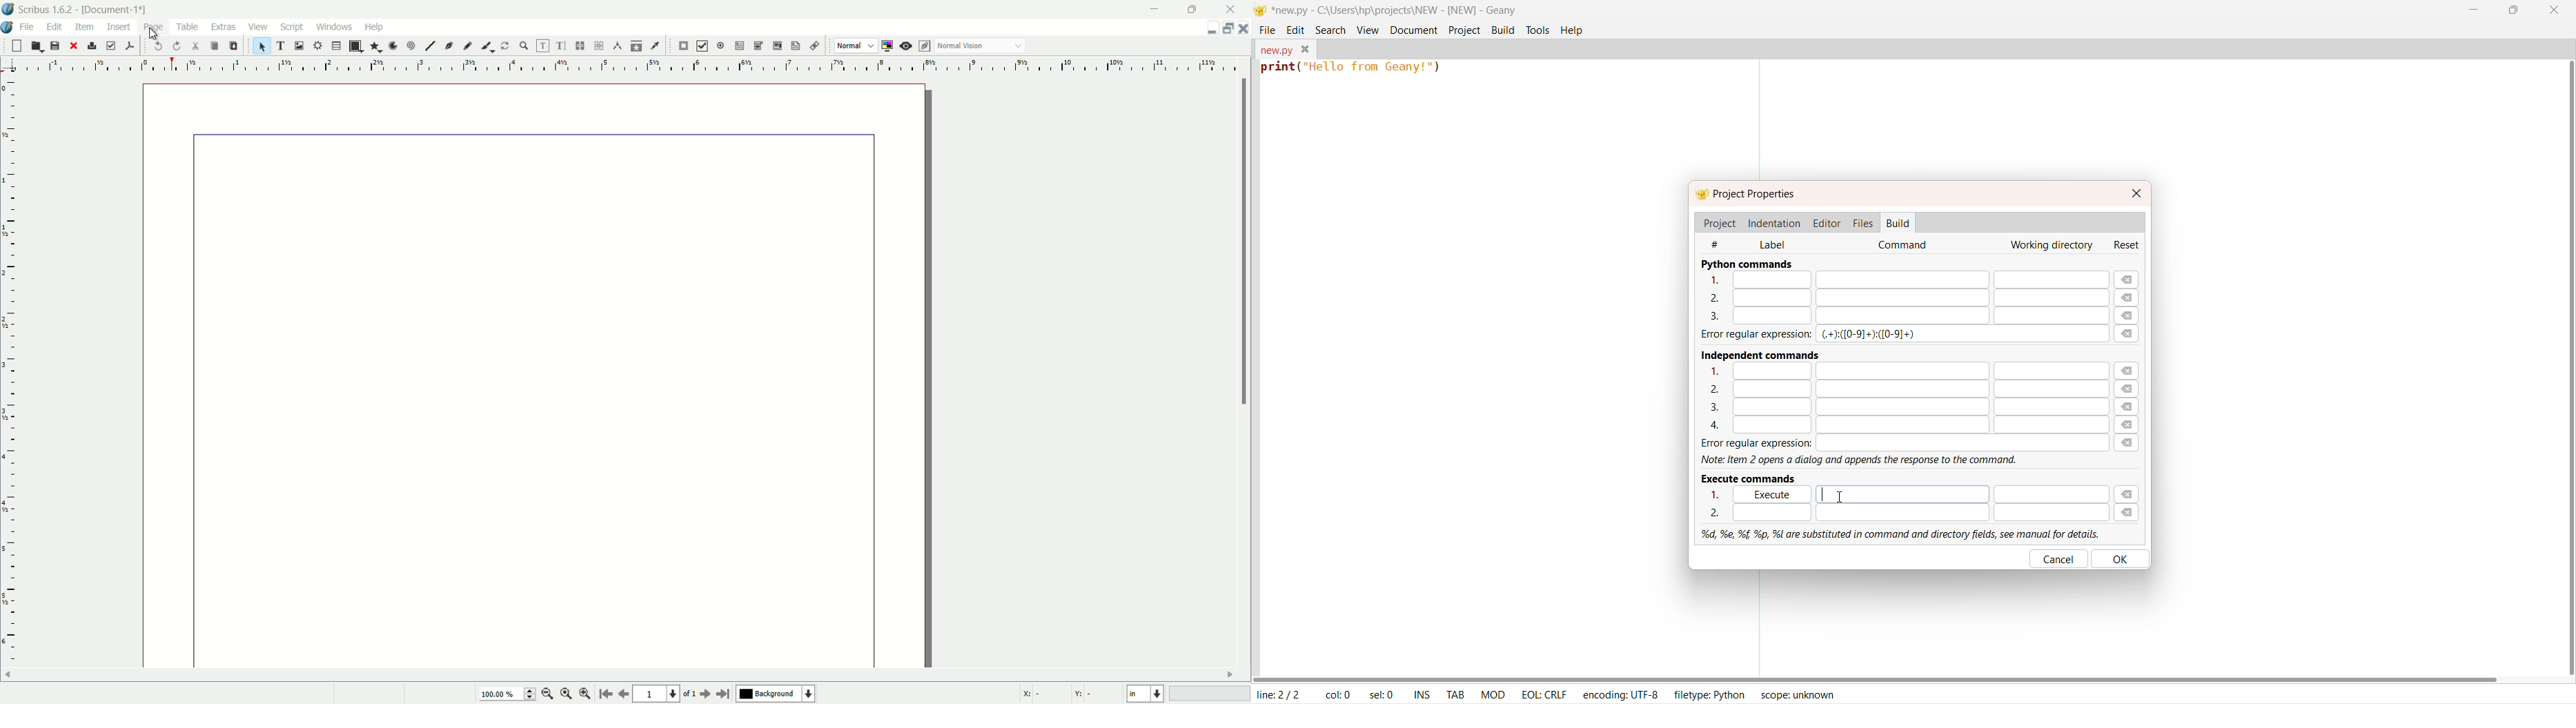 Image resolution: width=2576 pixels, height=728 pixels. What do you see at coordinates (961, 46) in the screenshot?
I see `normal vision` at bounding box center [961, 46].